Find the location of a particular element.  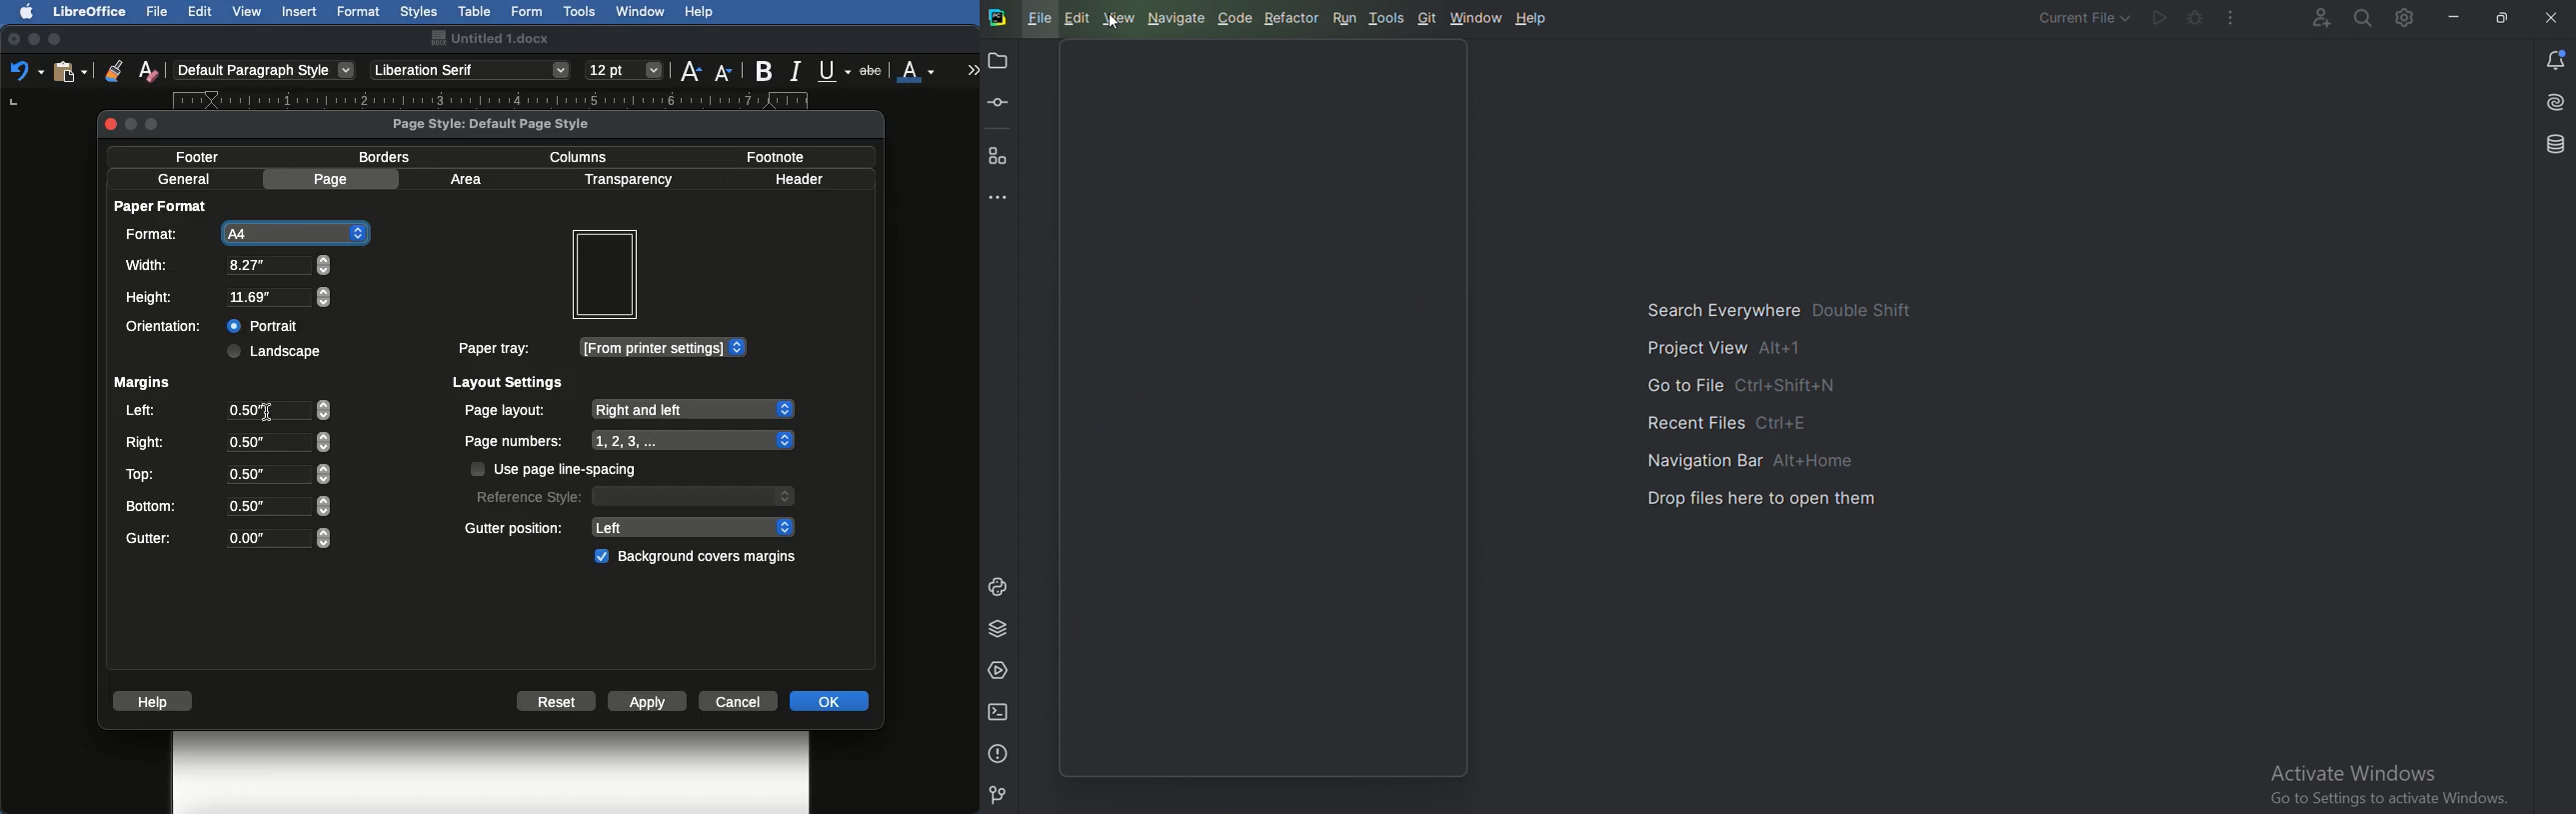

left tab is located at coordinates (16, 102).